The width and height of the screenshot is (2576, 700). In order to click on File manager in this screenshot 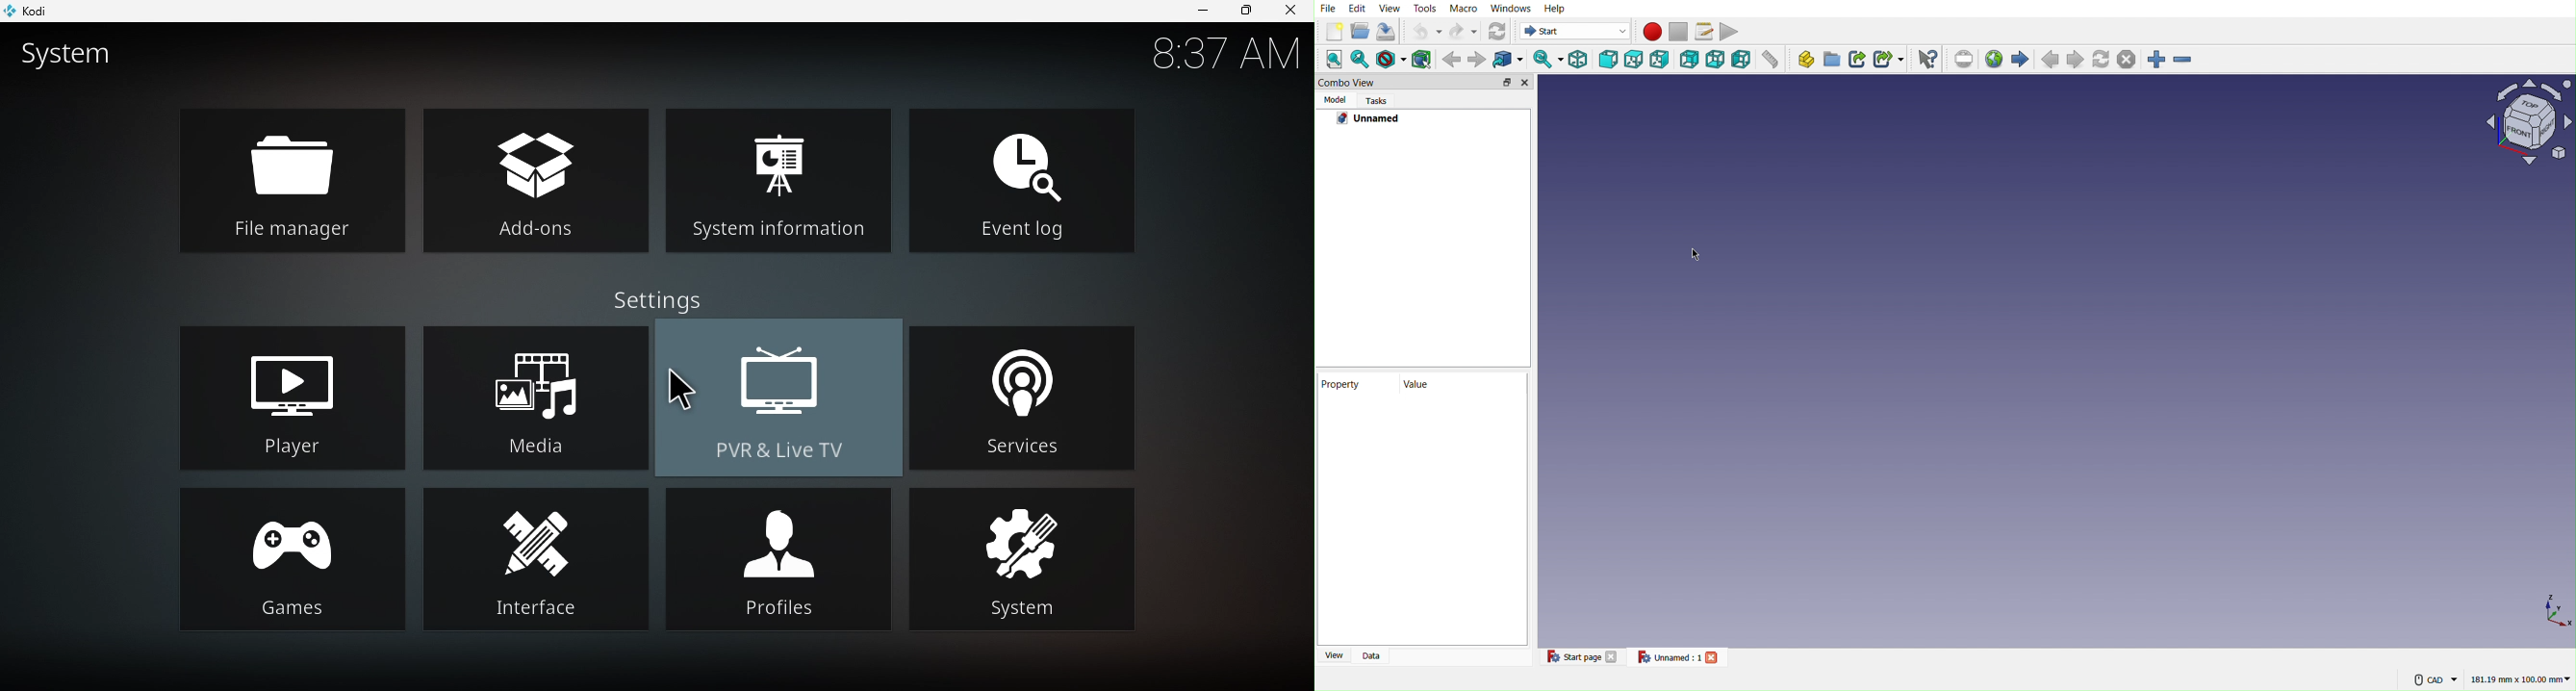, I will do `click(293, 180)`.